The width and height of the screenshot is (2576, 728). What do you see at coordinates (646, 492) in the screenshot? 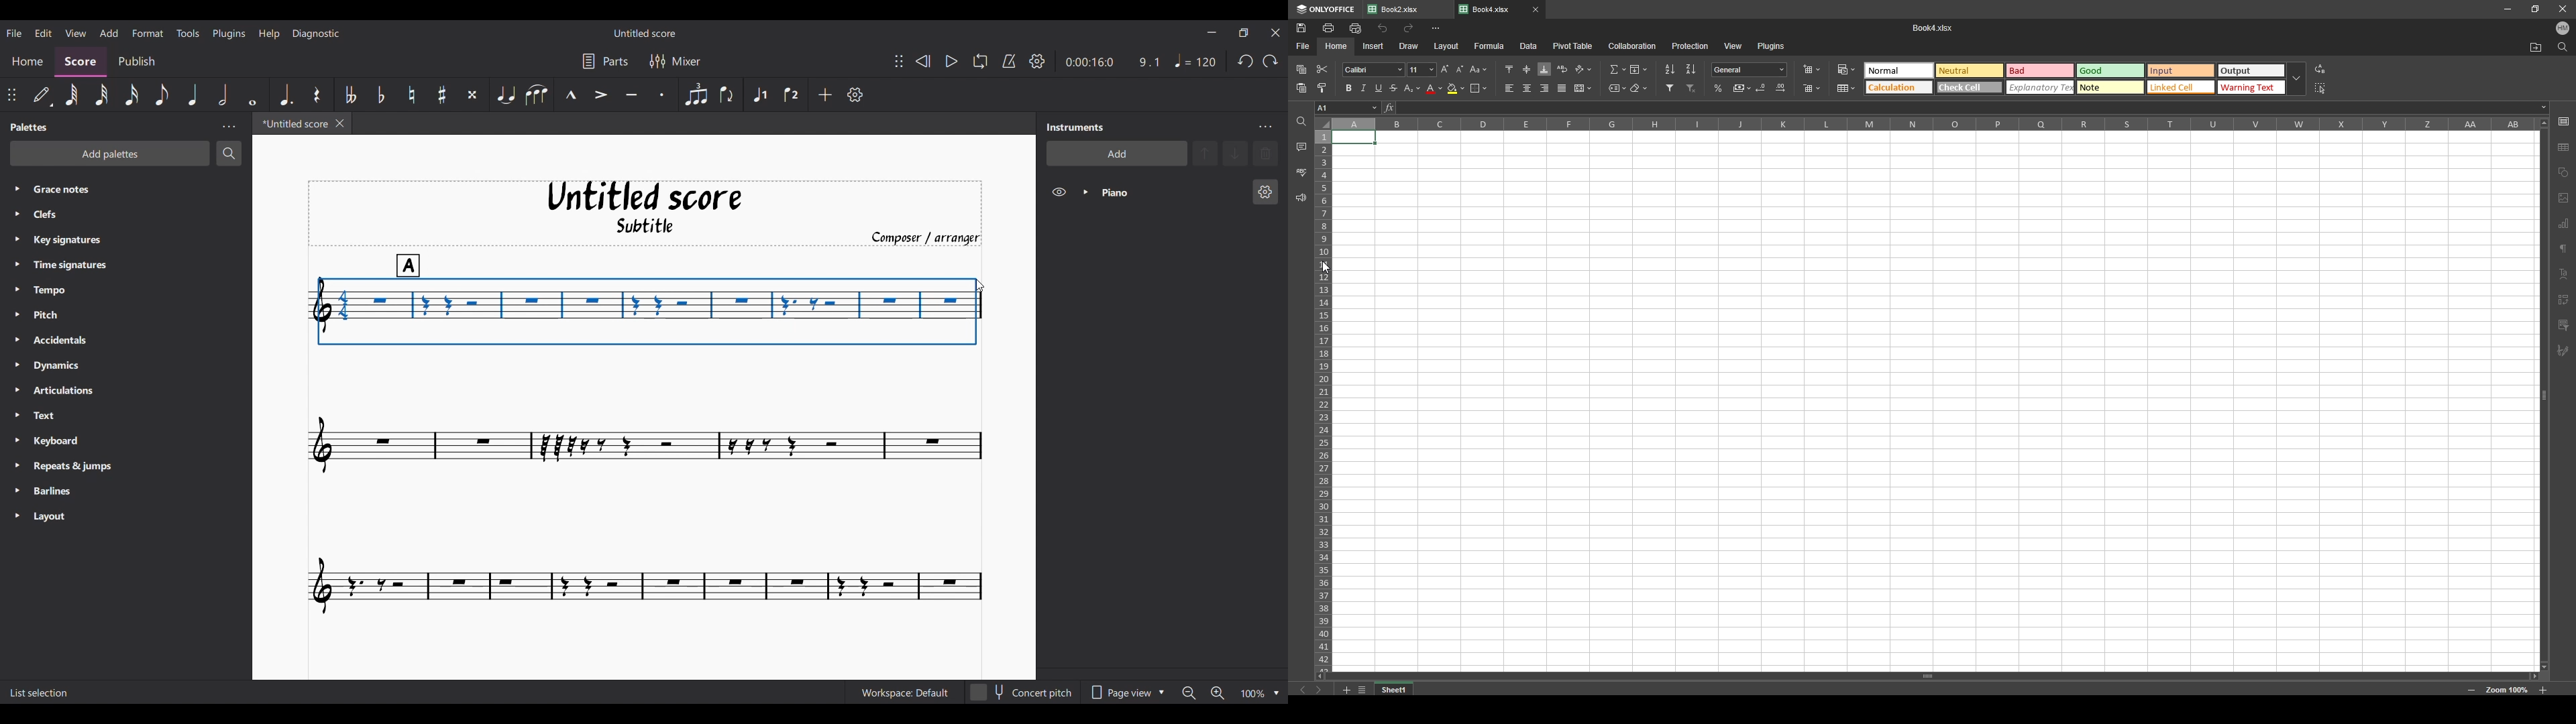
I see `Current score` at bounding box center [646, 492].